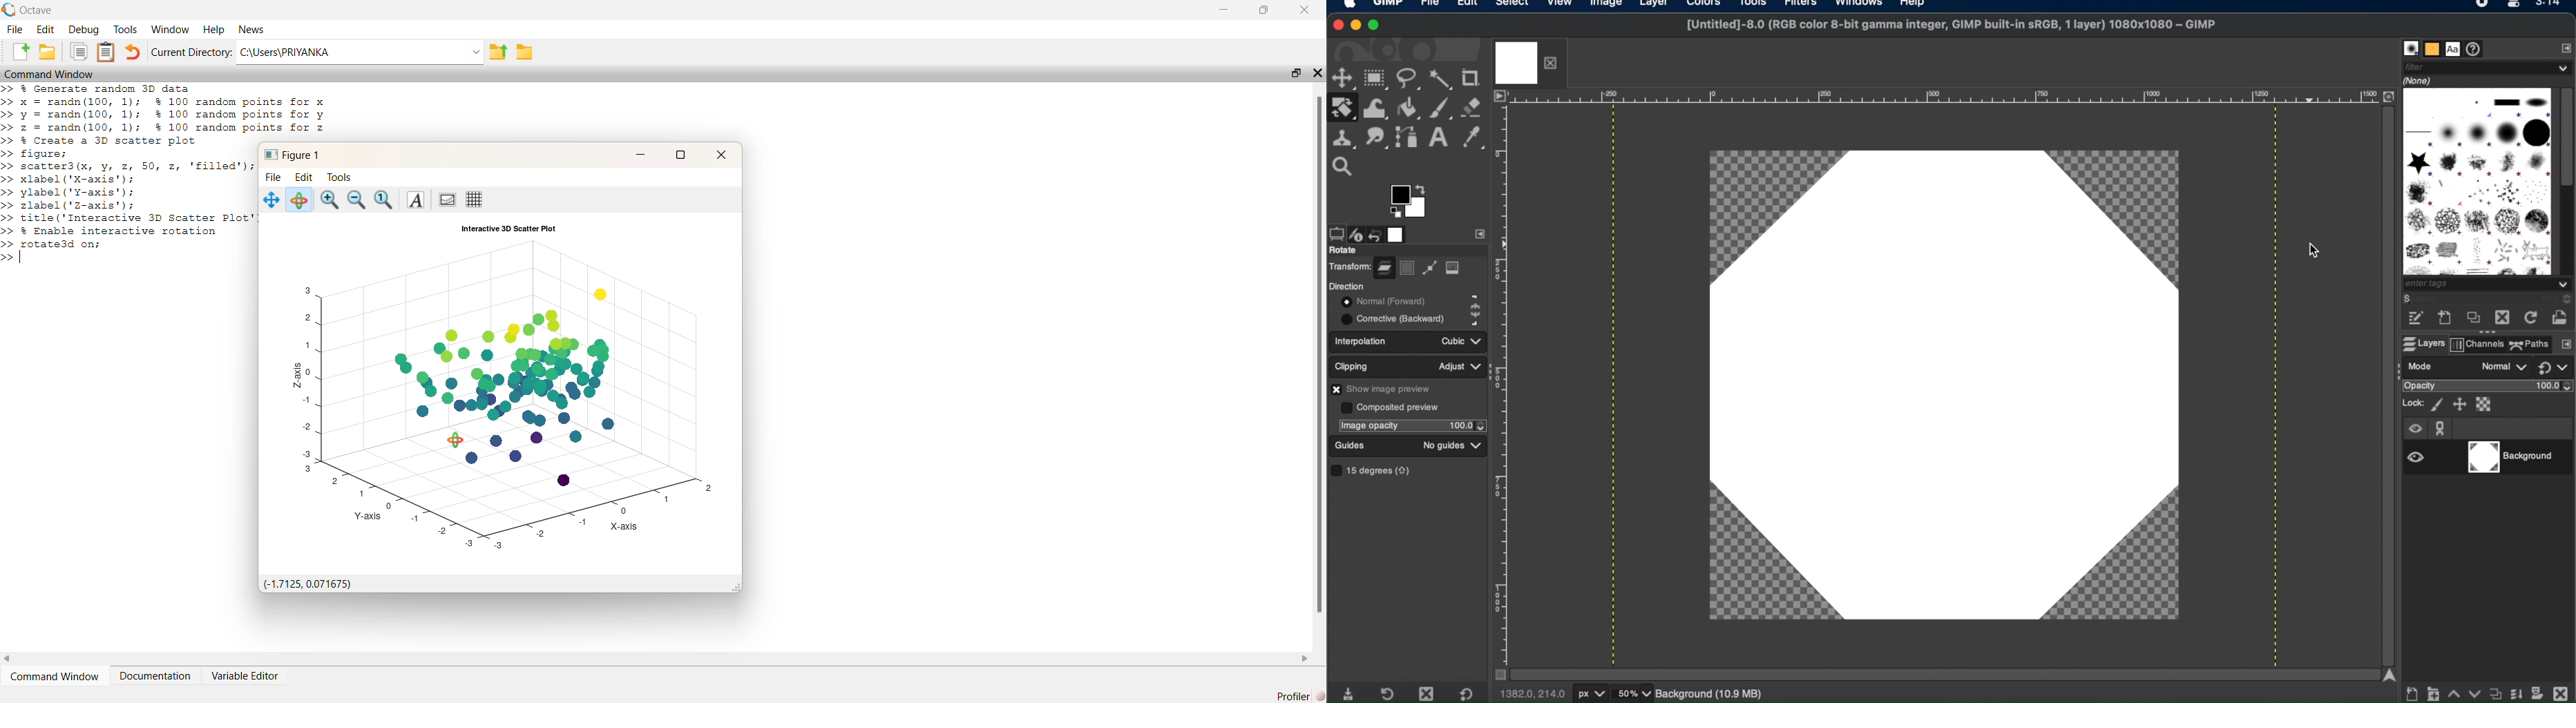 This screenshot has height=728, width=2576. What do you see at coordinates (2477, 49) in the screenshot?
I see `document history` at bounding box center [2477, 49].